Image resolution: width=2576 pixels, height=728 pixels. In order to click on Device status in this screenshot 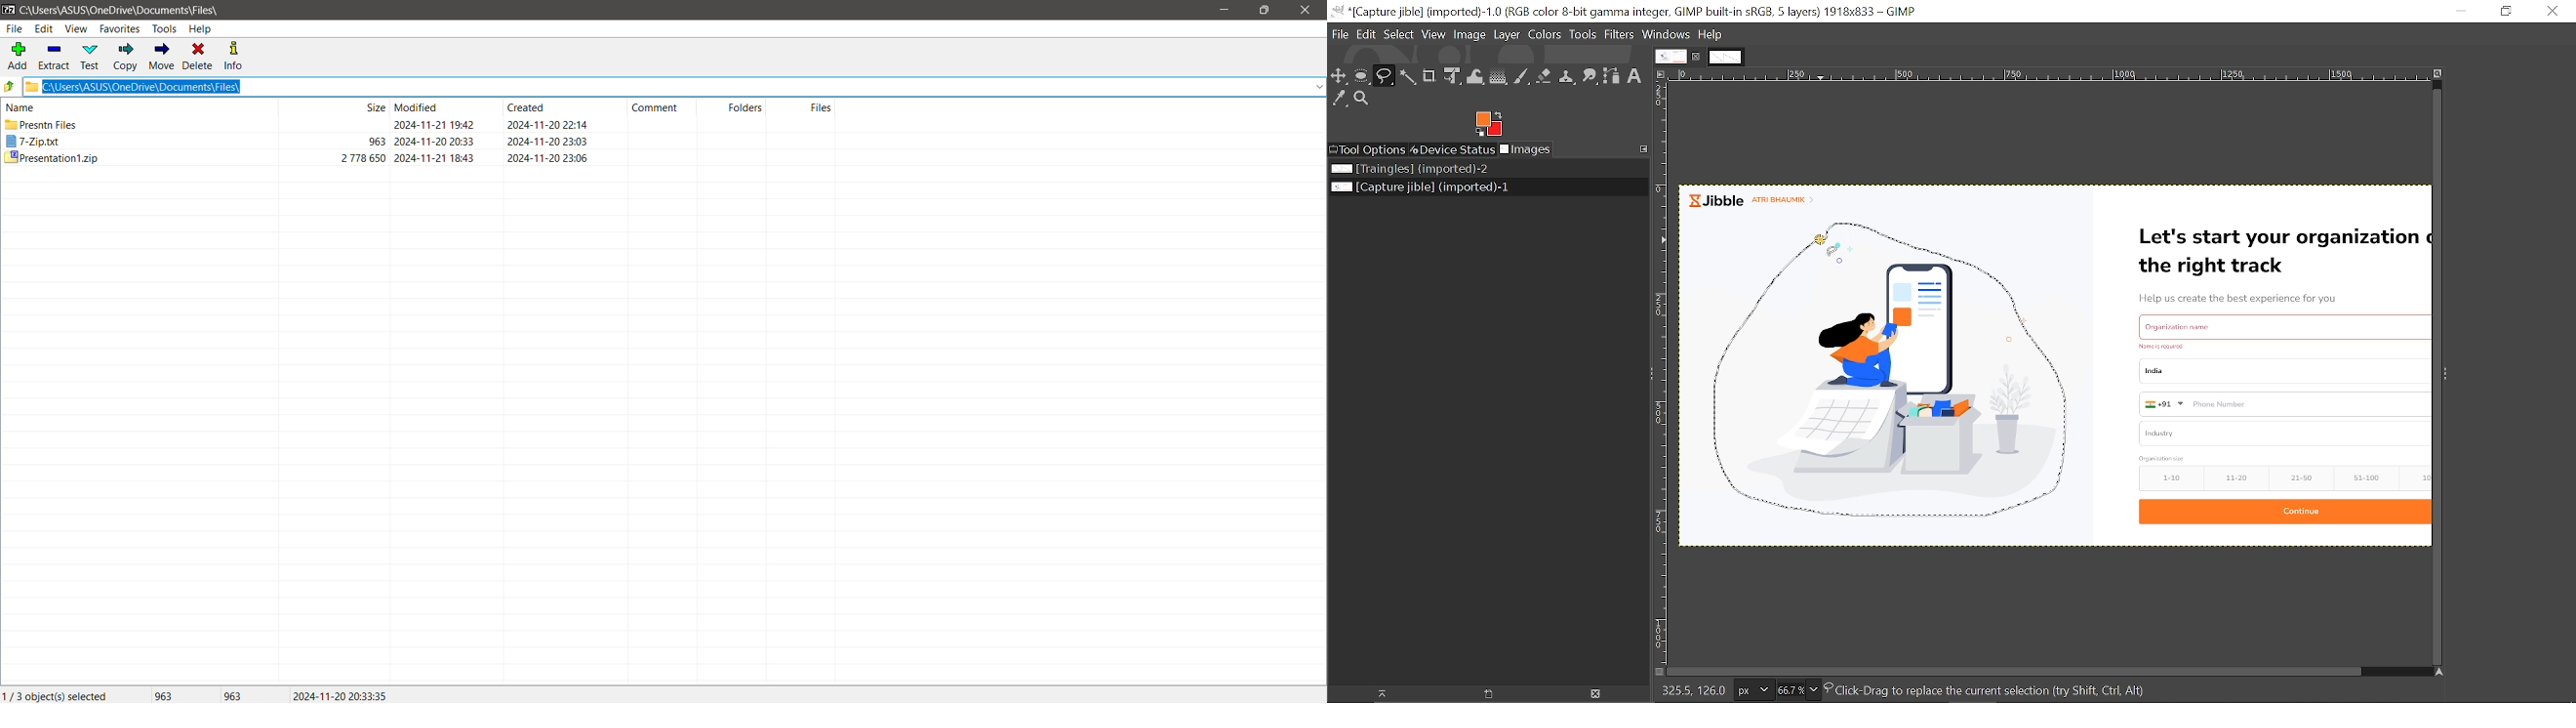, I will do `click(1452, 149)`.